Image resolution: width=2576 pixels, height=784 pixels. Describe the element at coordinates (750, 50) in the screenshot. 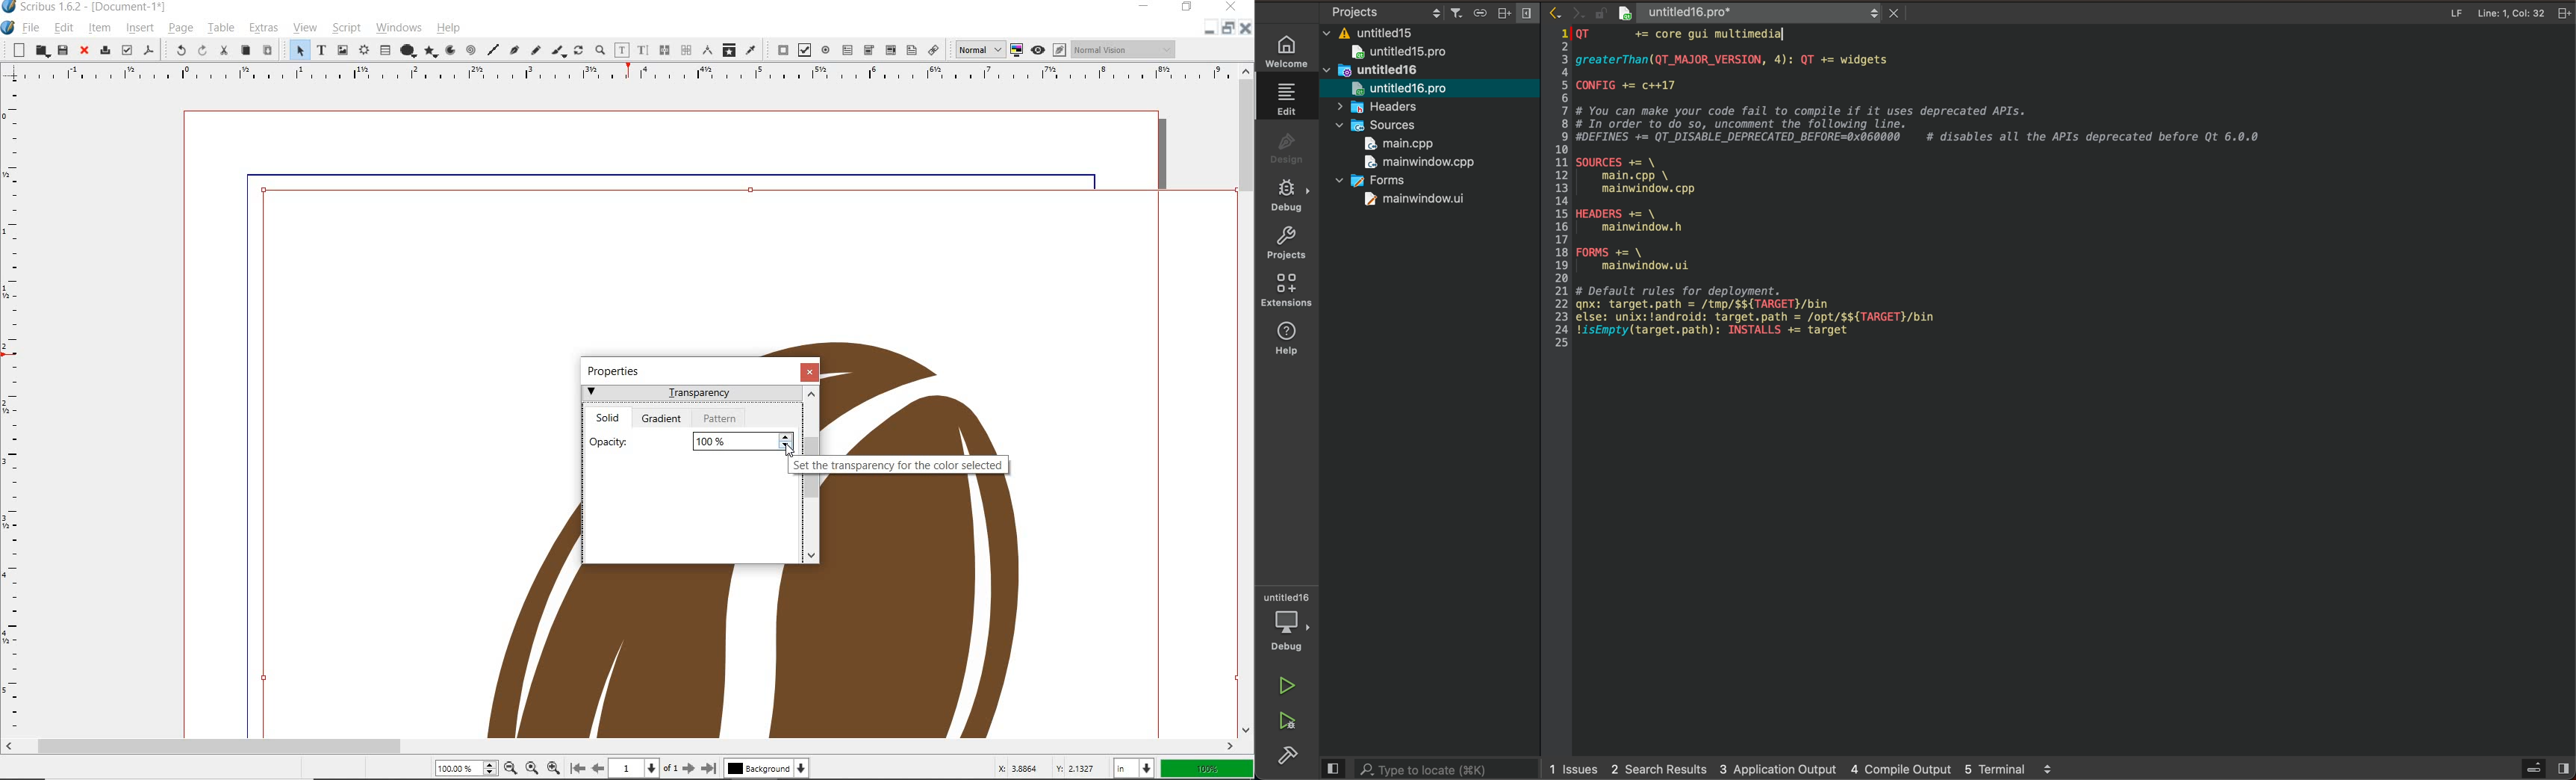

I see `eye dropper` at that location.